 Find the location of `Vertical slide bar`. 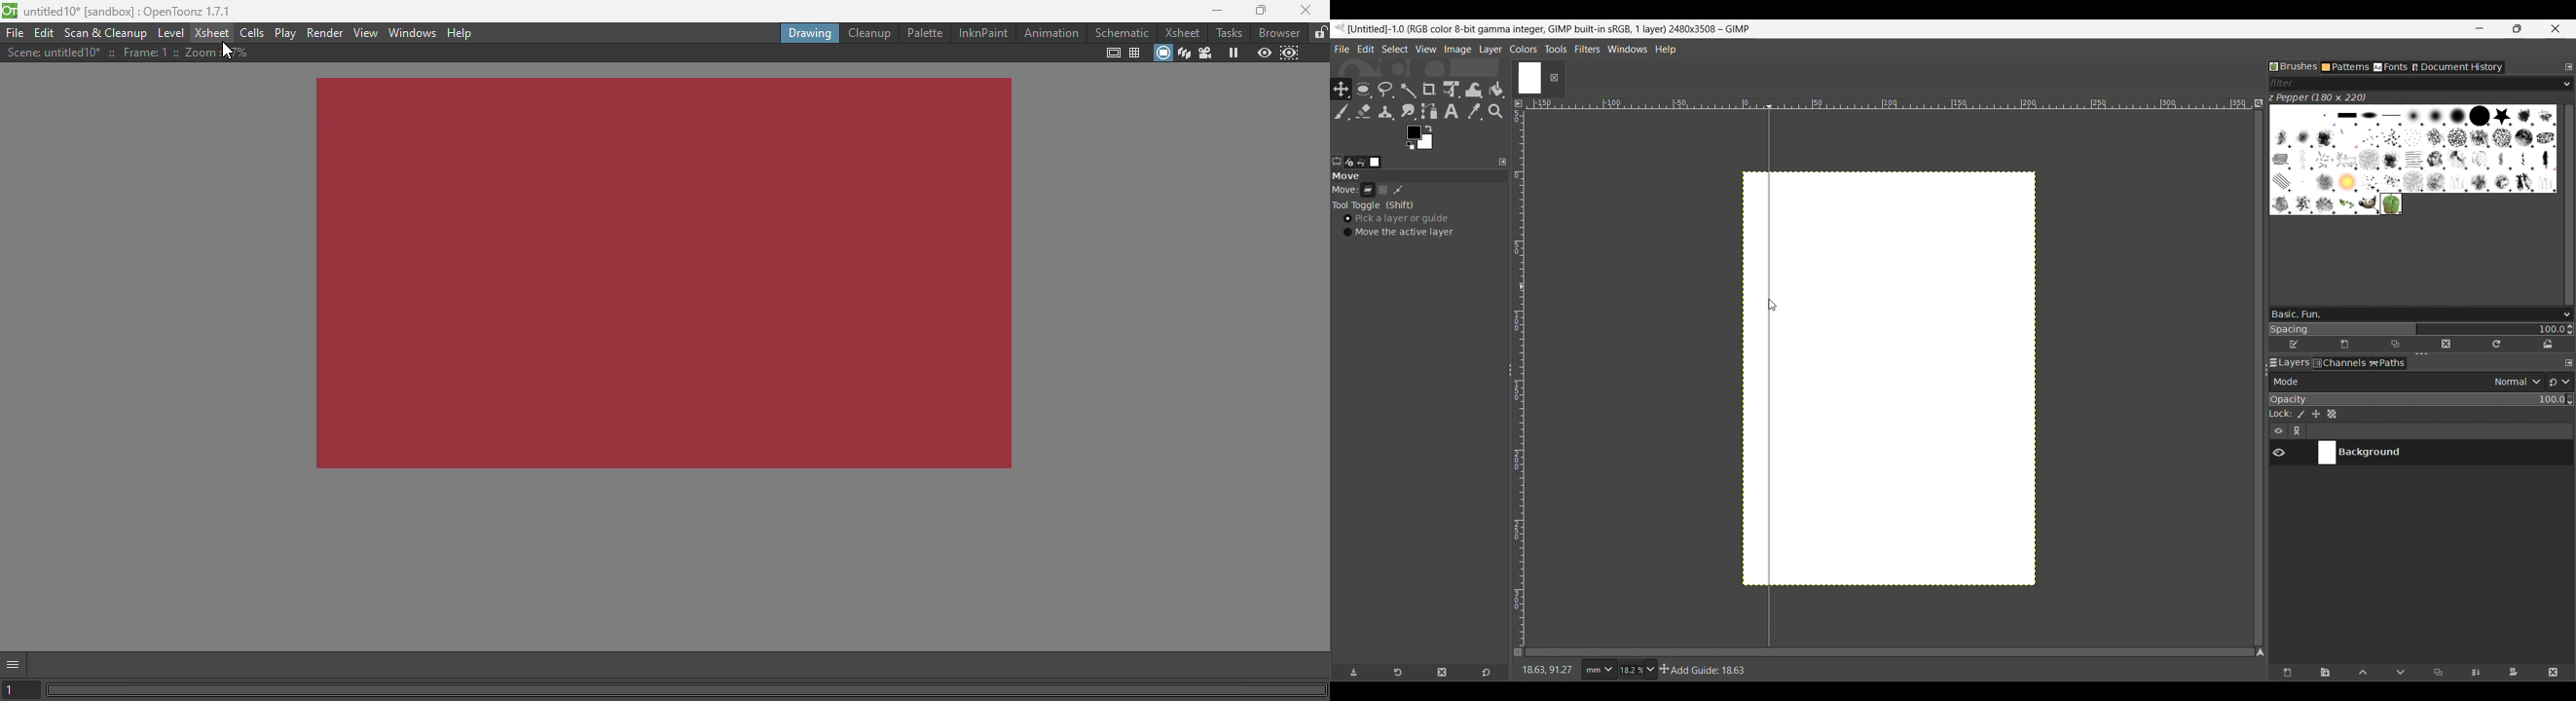

Vertical slide bar is located at coordinates (2570, 204).